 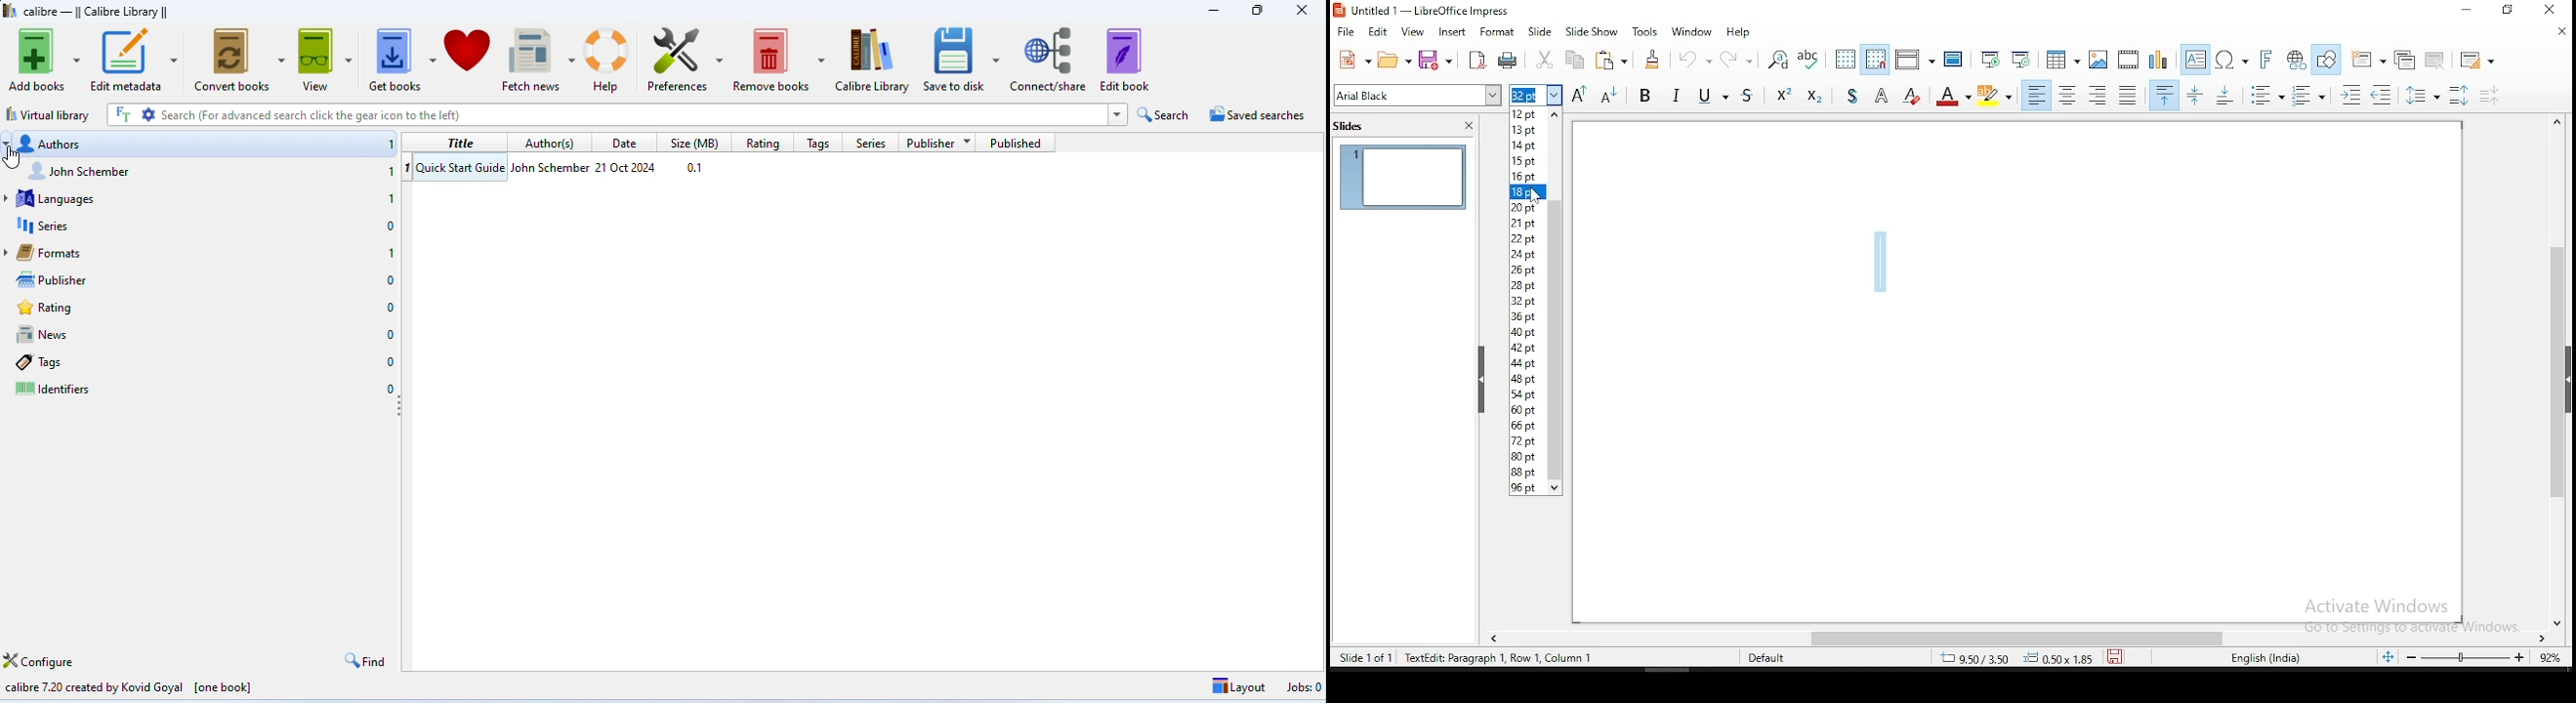 I want to click on help, so click(x=608, y=59).